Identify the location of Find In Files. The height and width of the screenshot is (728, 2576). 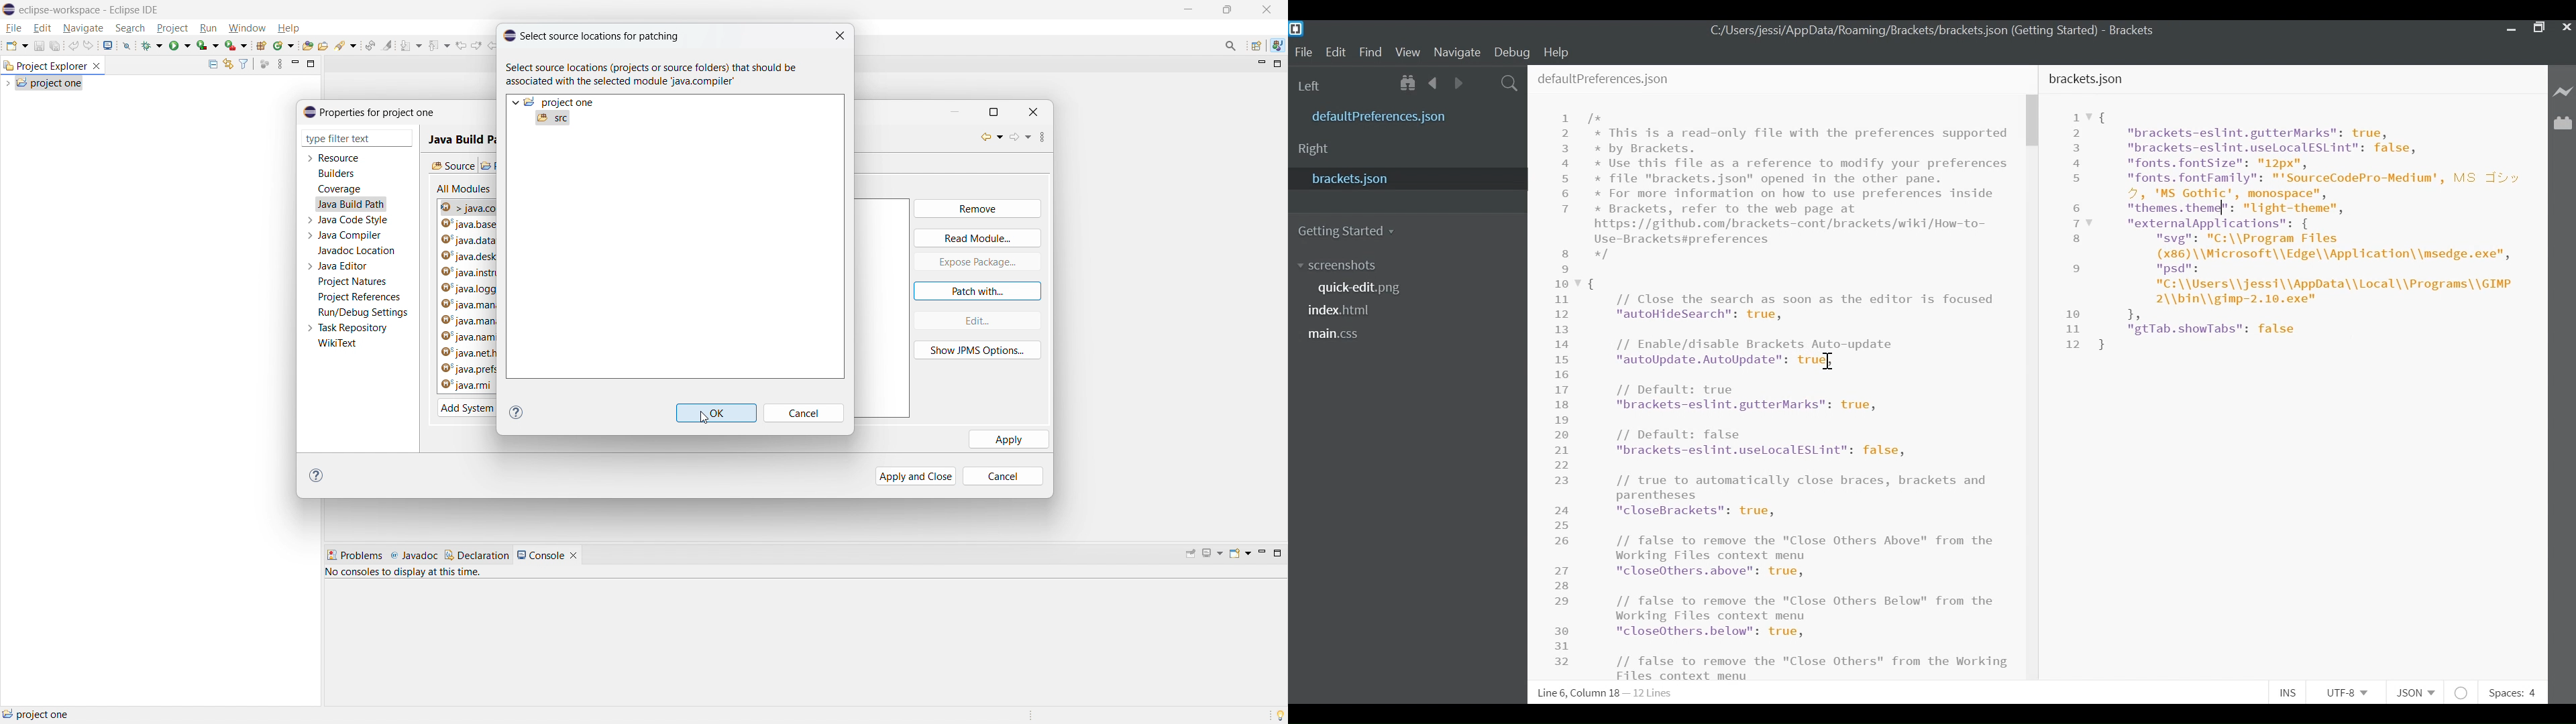
(1510, 82).